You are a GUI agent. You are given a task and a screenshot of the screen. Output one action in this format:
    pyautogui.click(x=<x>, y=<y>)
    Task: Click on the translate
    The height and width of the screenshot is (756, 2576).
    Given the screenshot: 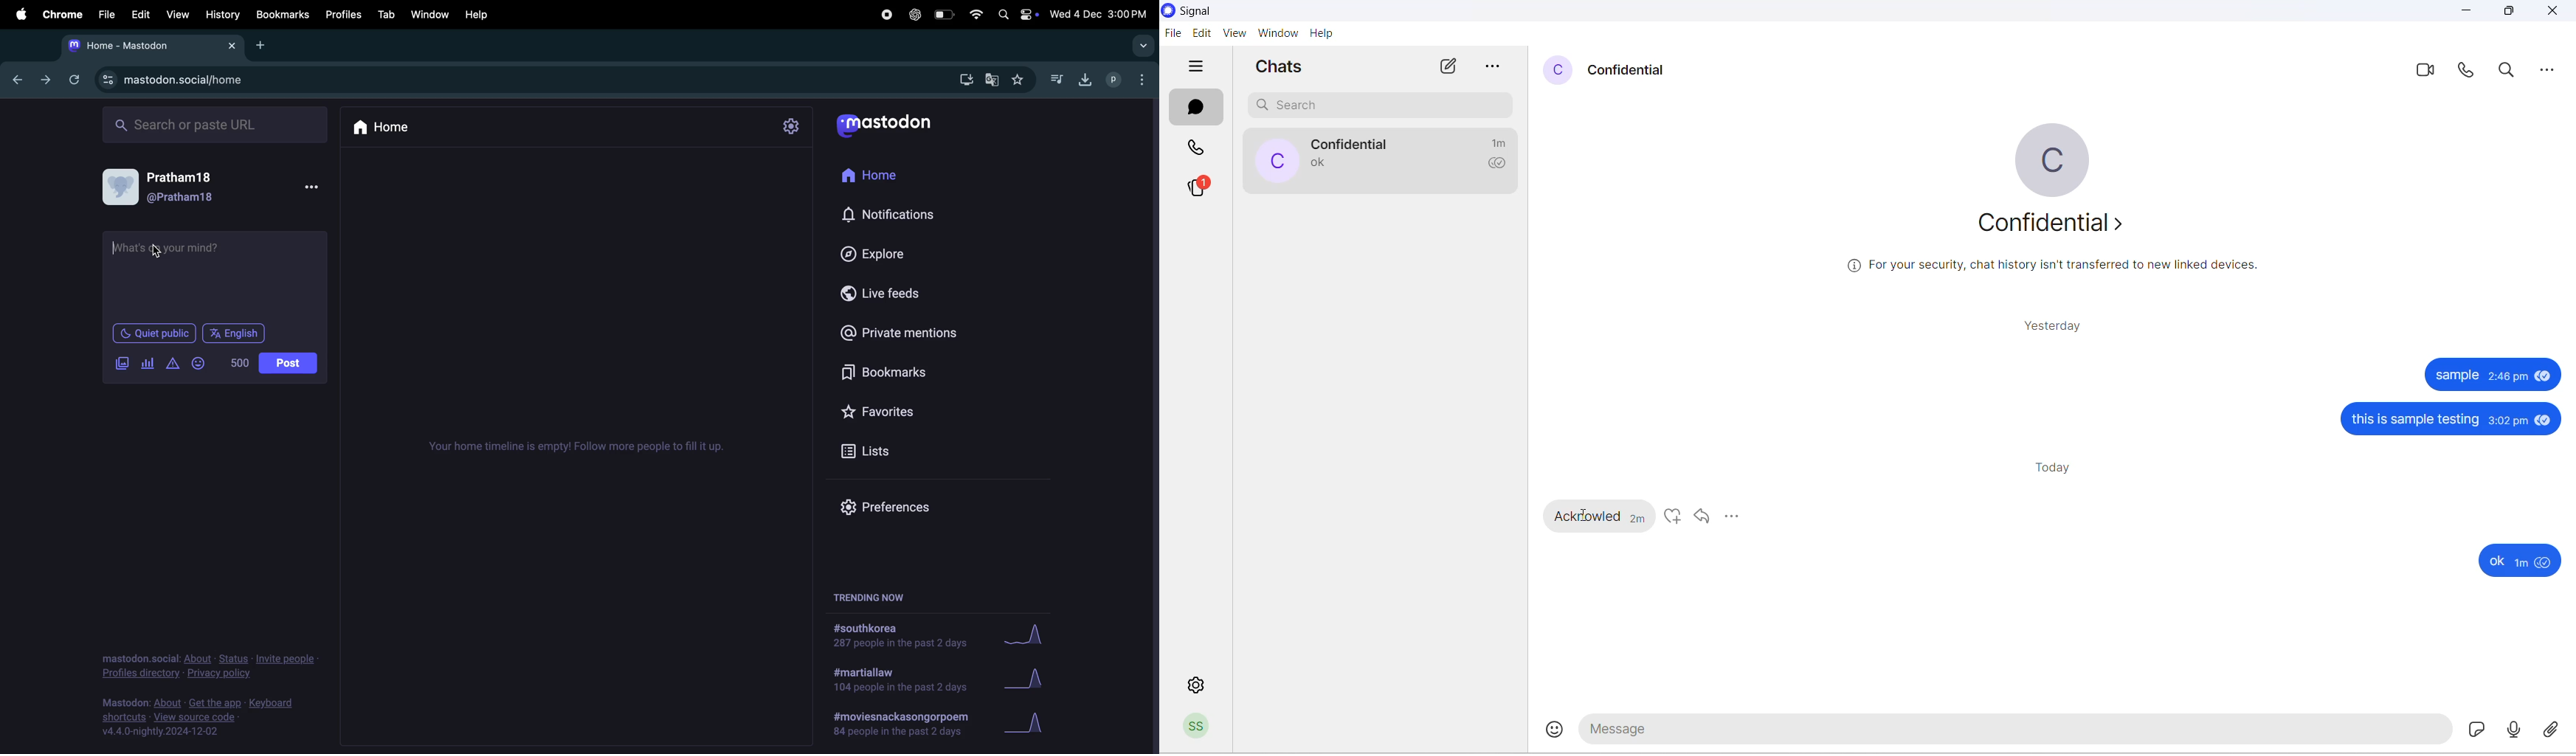 What is the action you would take?
    pyautogui.click(x=992, y=78)
    